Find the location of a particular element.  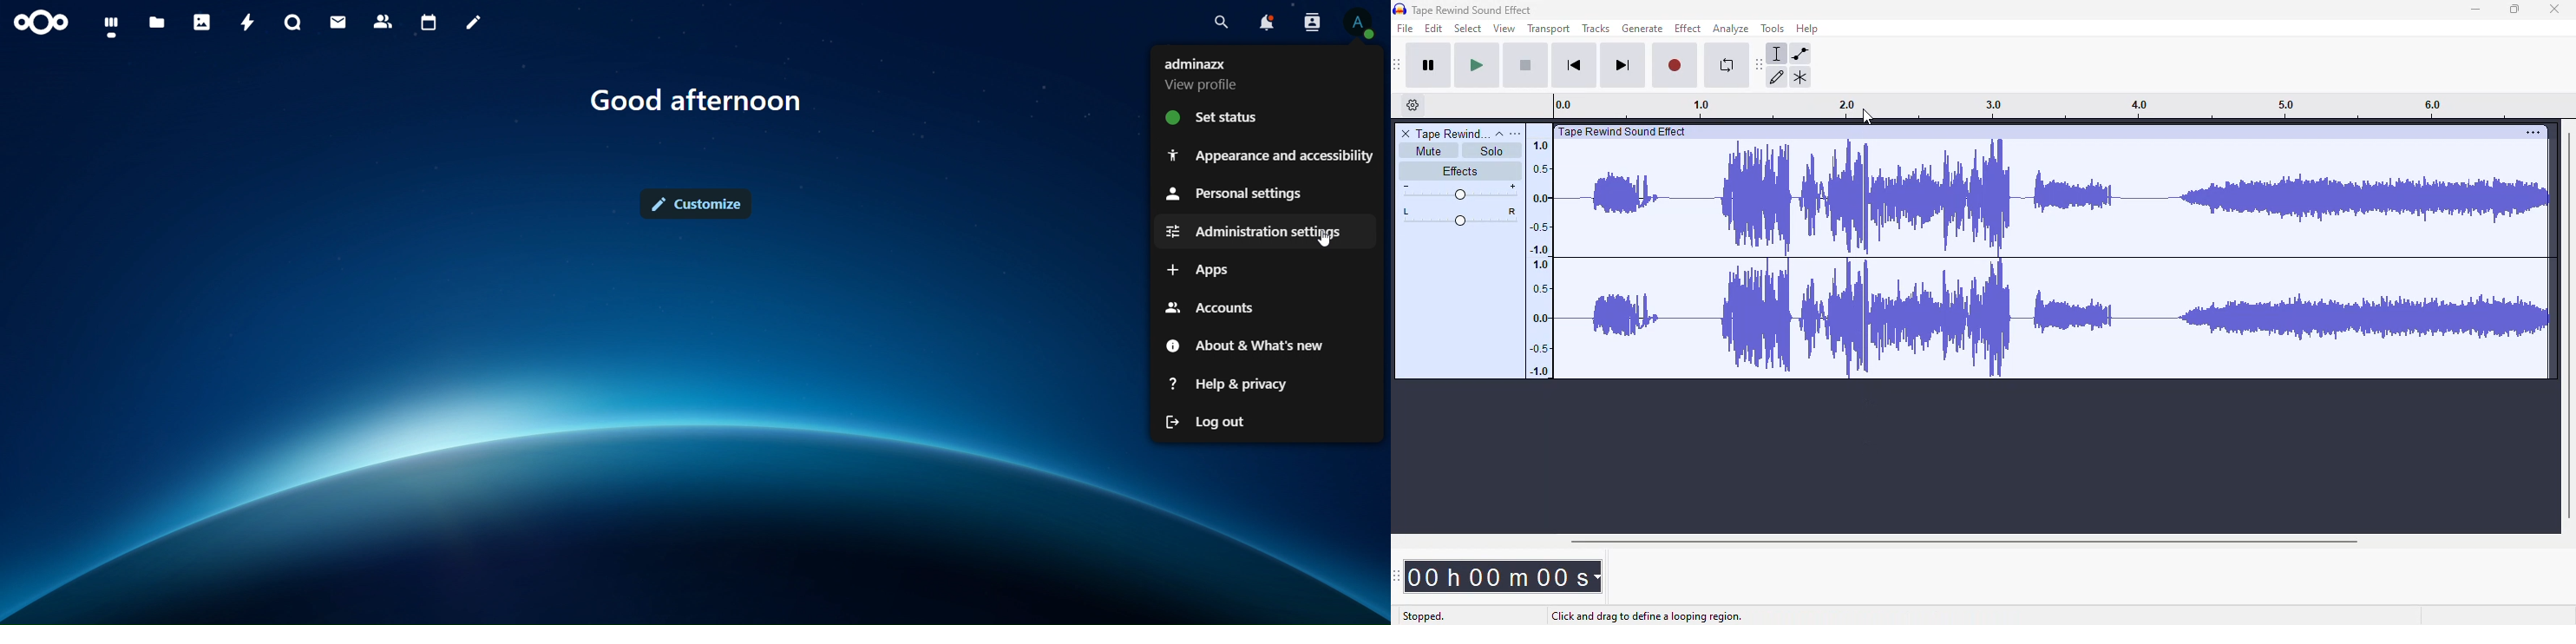

audacity time toolbar is located at coordinates (1397, 575).